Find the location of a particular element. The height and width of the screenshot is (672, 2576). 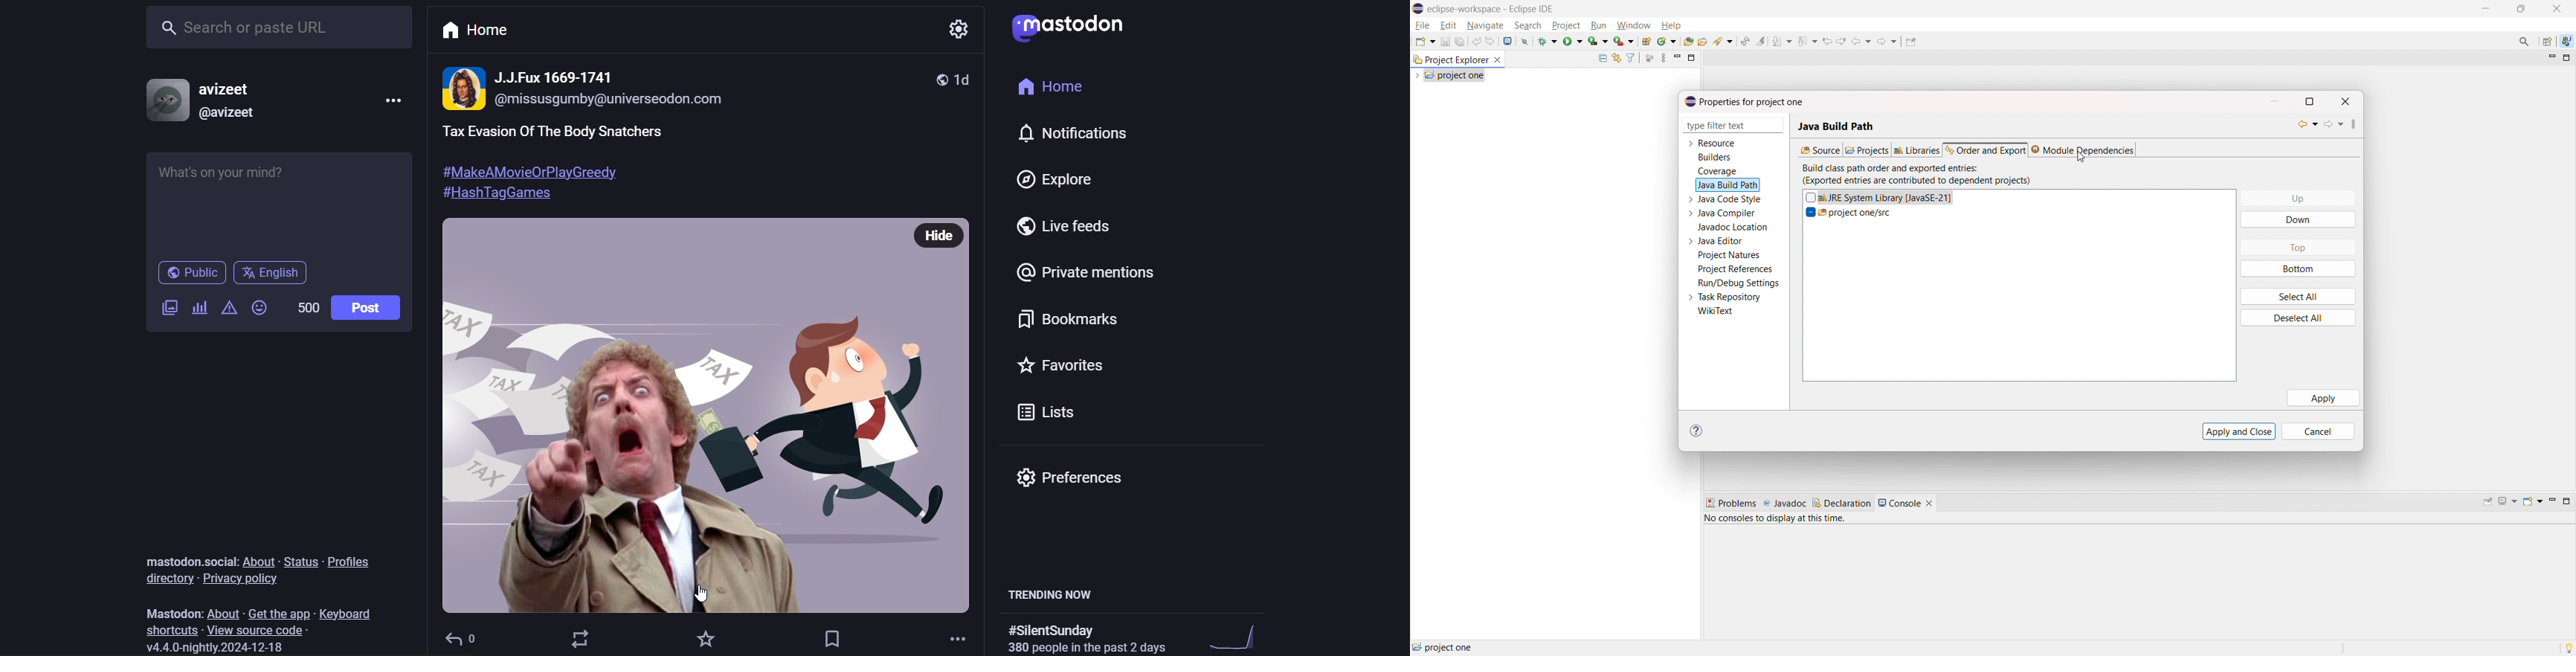

java compiler is located at coordinates (1728, 213).